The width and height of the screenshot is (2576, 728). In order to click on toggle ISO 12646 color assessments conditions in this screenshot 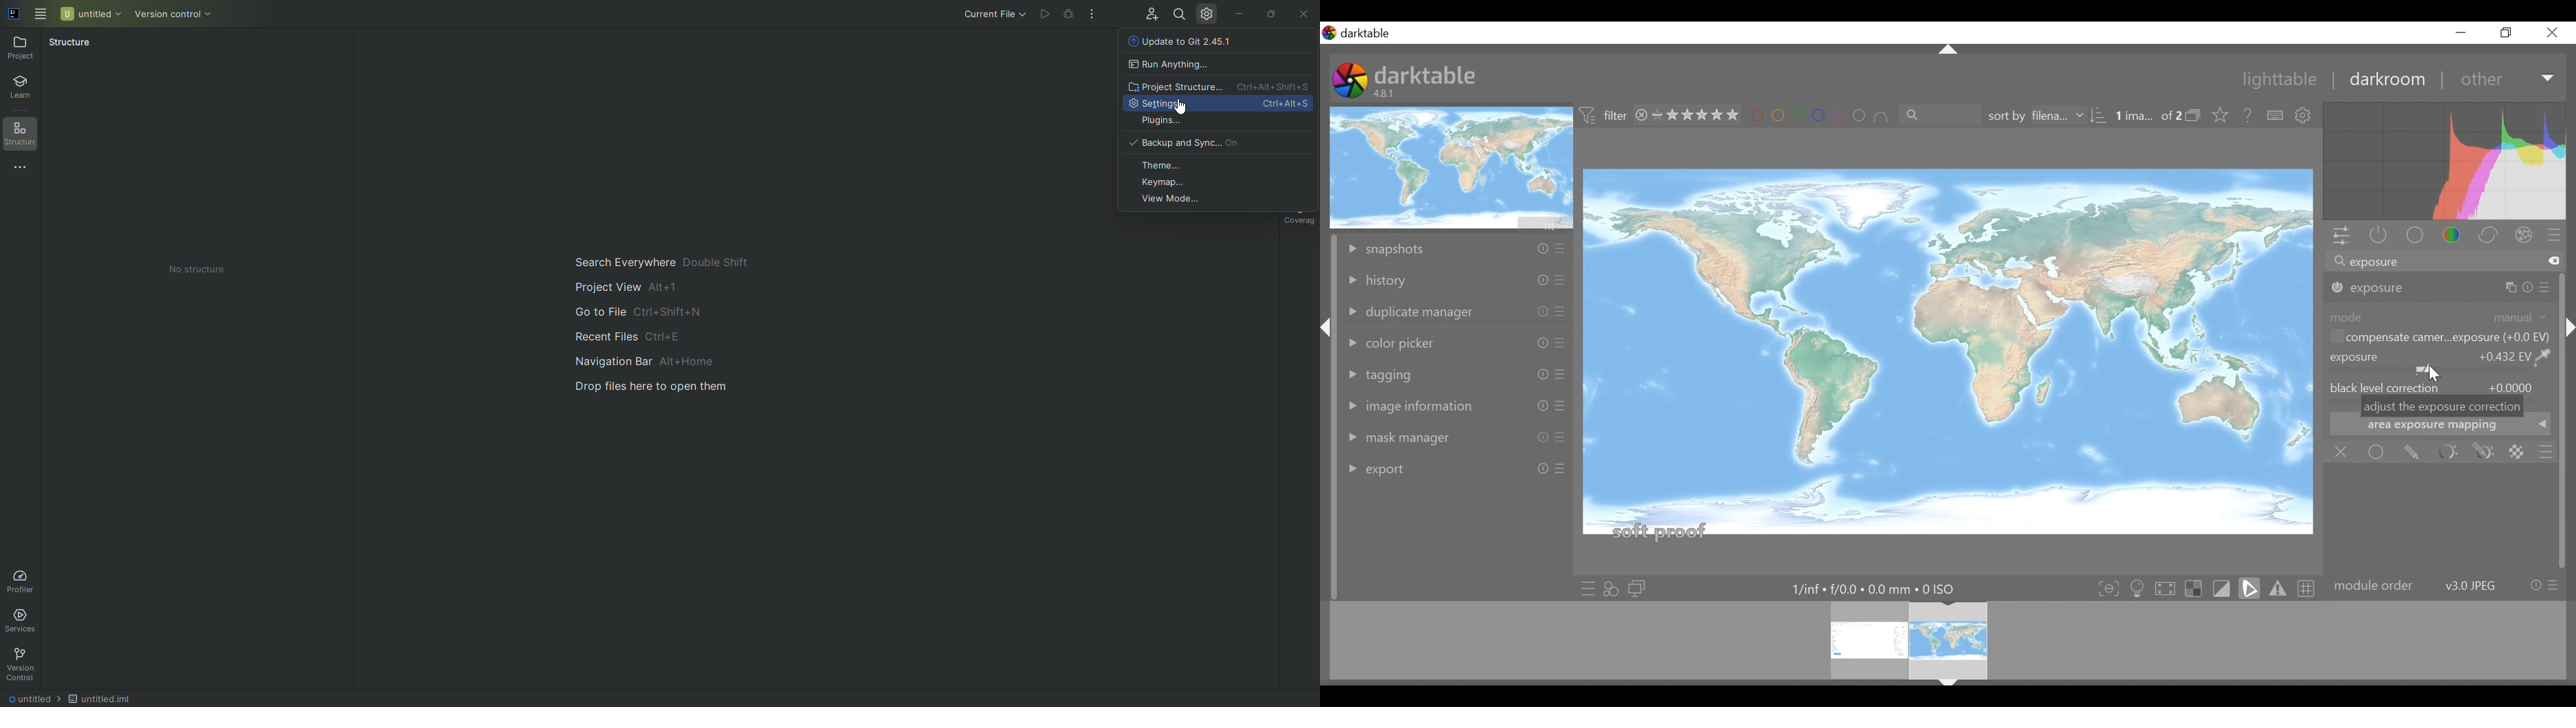, I will do `click(2139, 587)`.